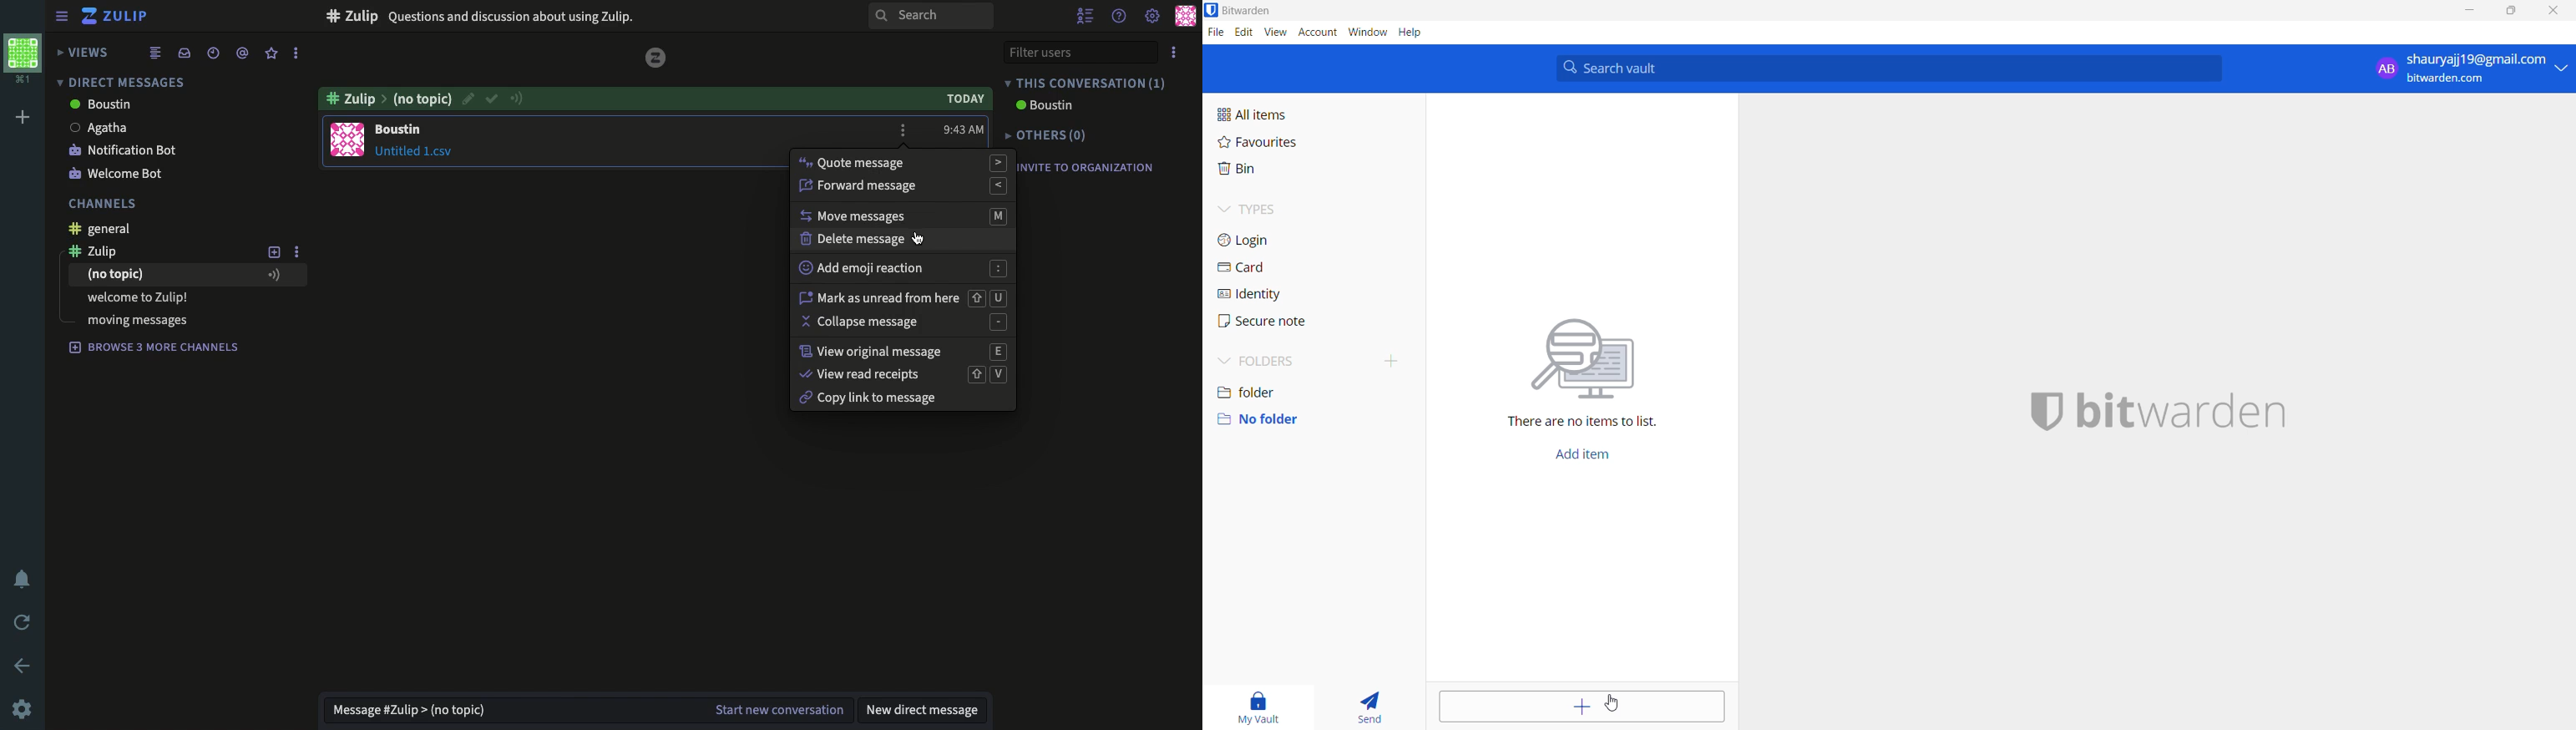 The image size is (2576, 756). I want to click on today, so click(961, 99).